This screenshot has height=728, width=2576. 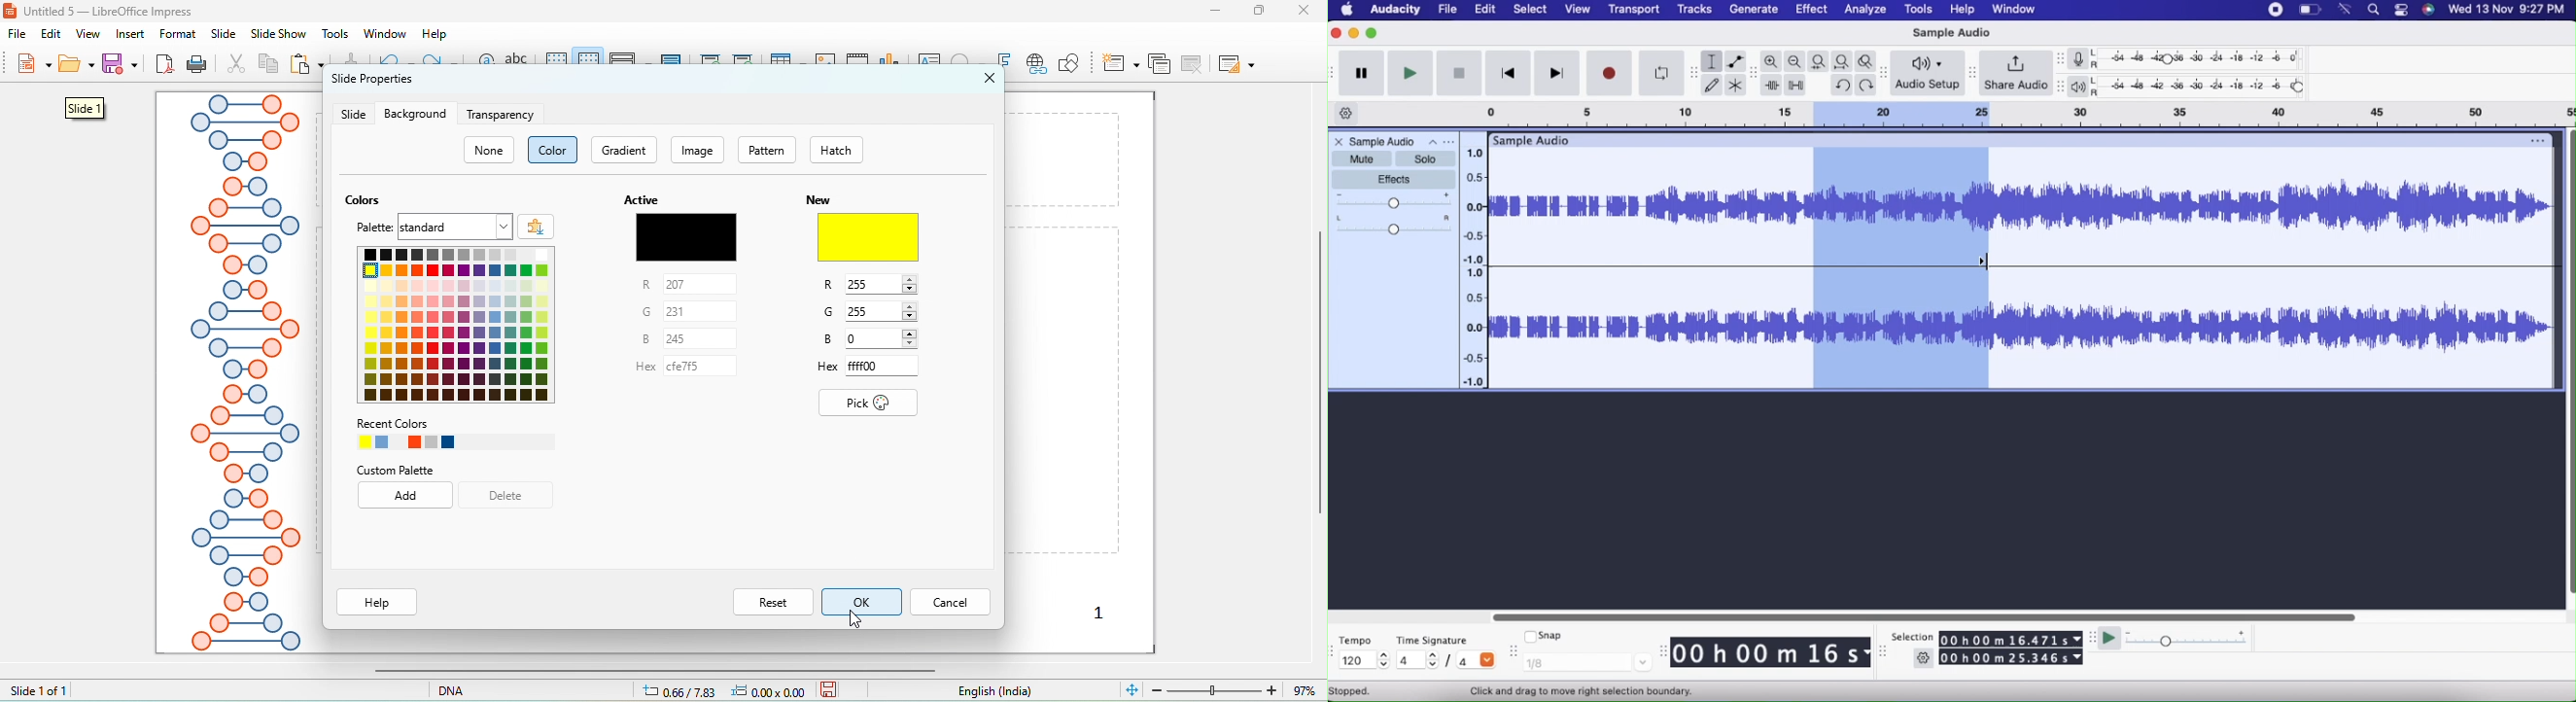 What do you see at coordinates (2016, 74) in the screenshot?
I see `Share Audio` at bounding box center [2016, 74].